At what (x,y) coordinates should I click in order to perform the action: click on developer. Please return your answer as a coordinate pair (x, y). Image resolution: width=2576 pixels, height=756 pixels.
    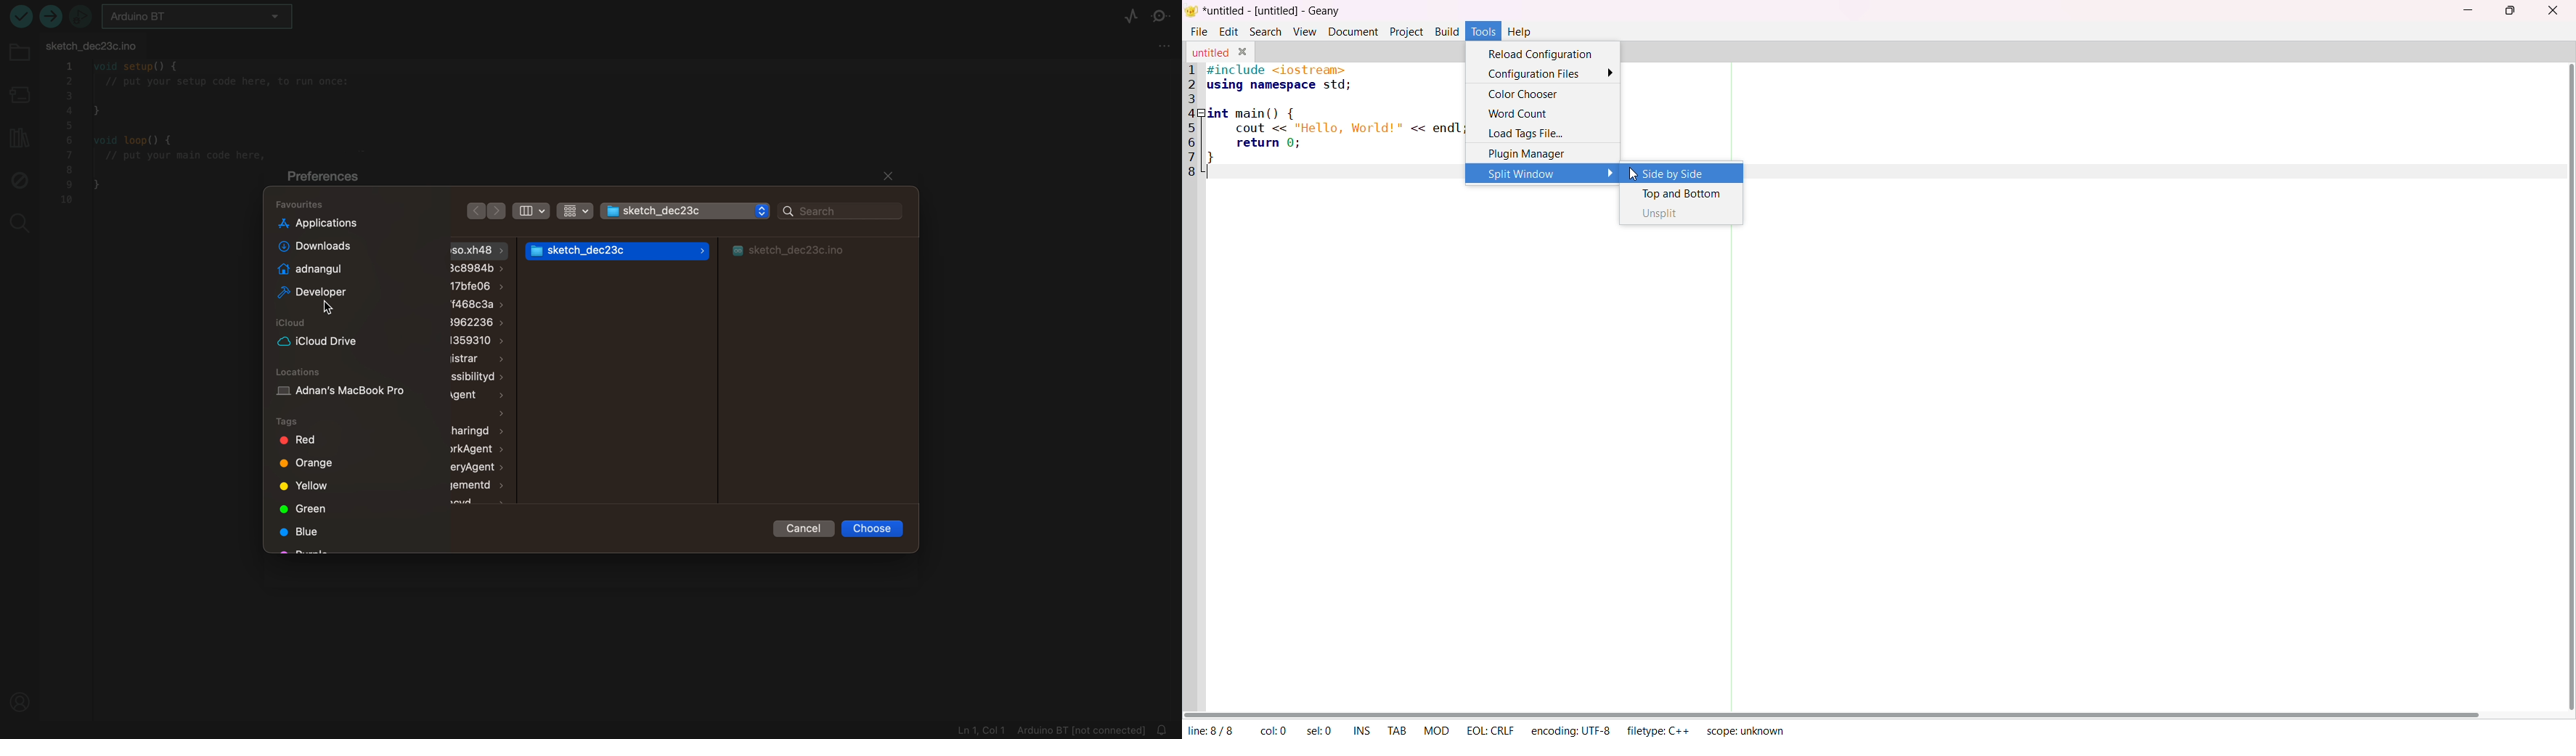
    Looking at the image, I should click on (319, 291).